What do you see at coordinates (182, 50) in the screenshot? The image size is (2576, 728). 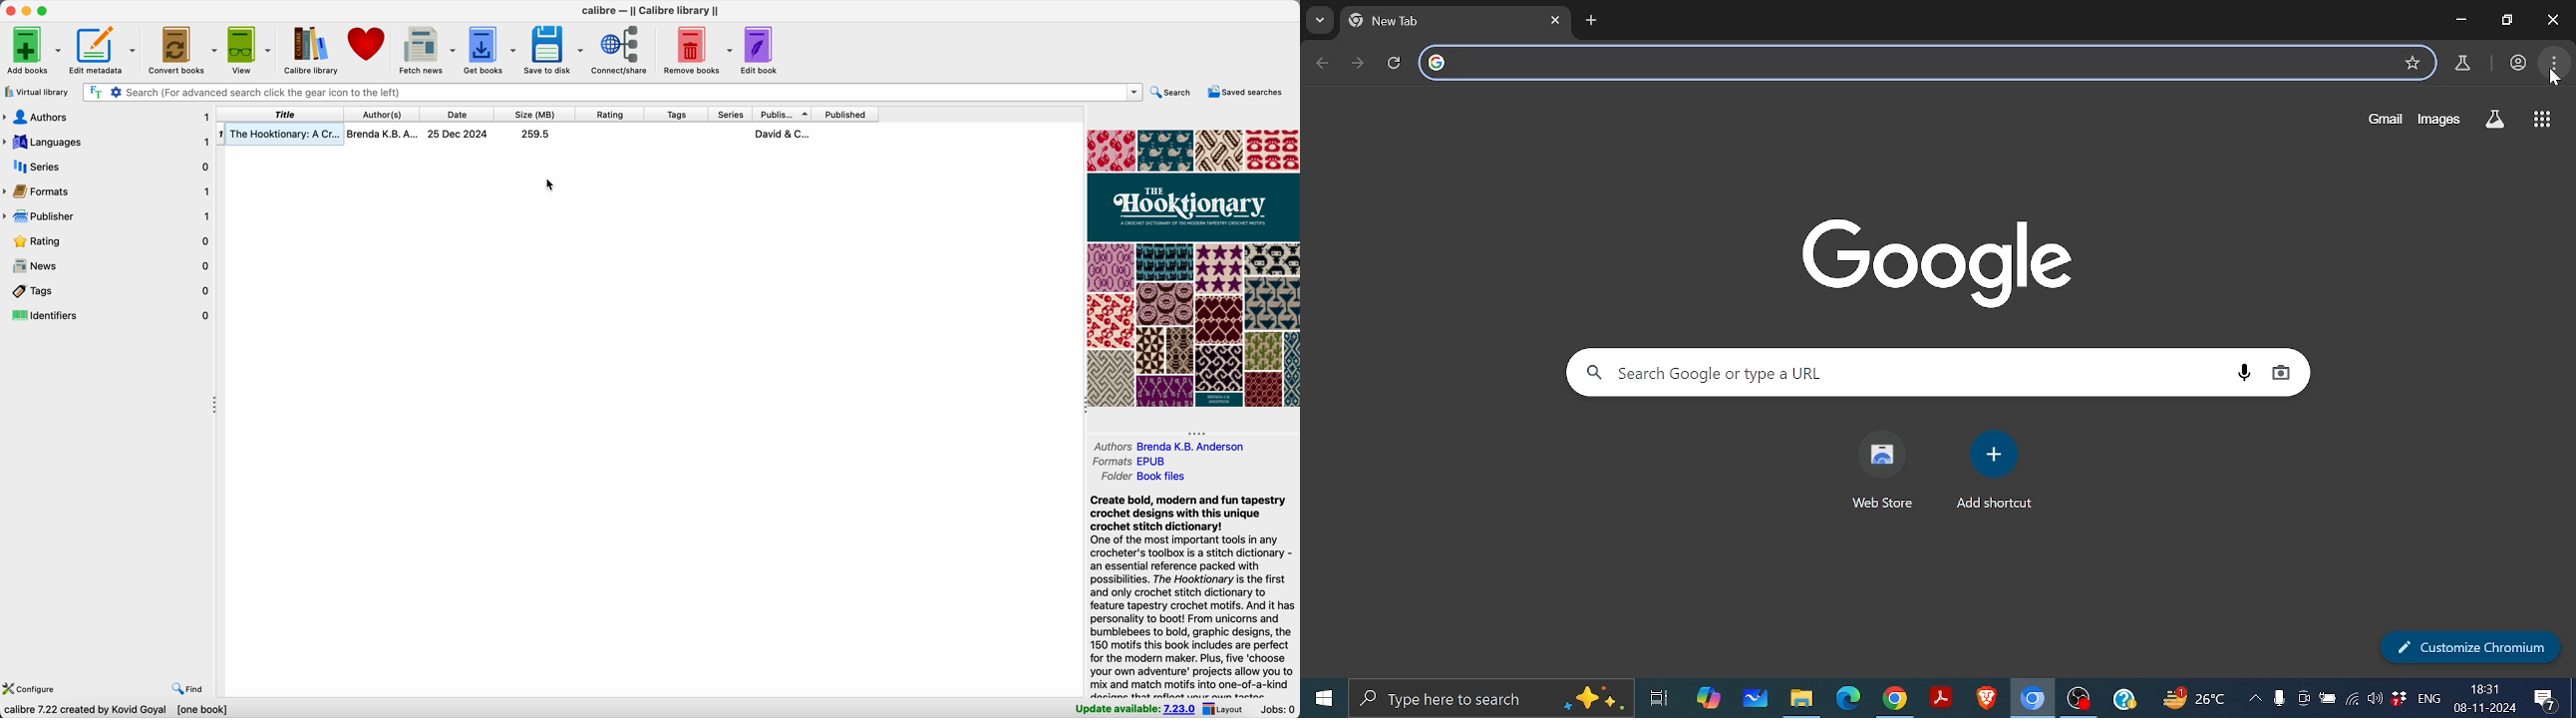 I see `convert. books` at bounding box center [182, 50].